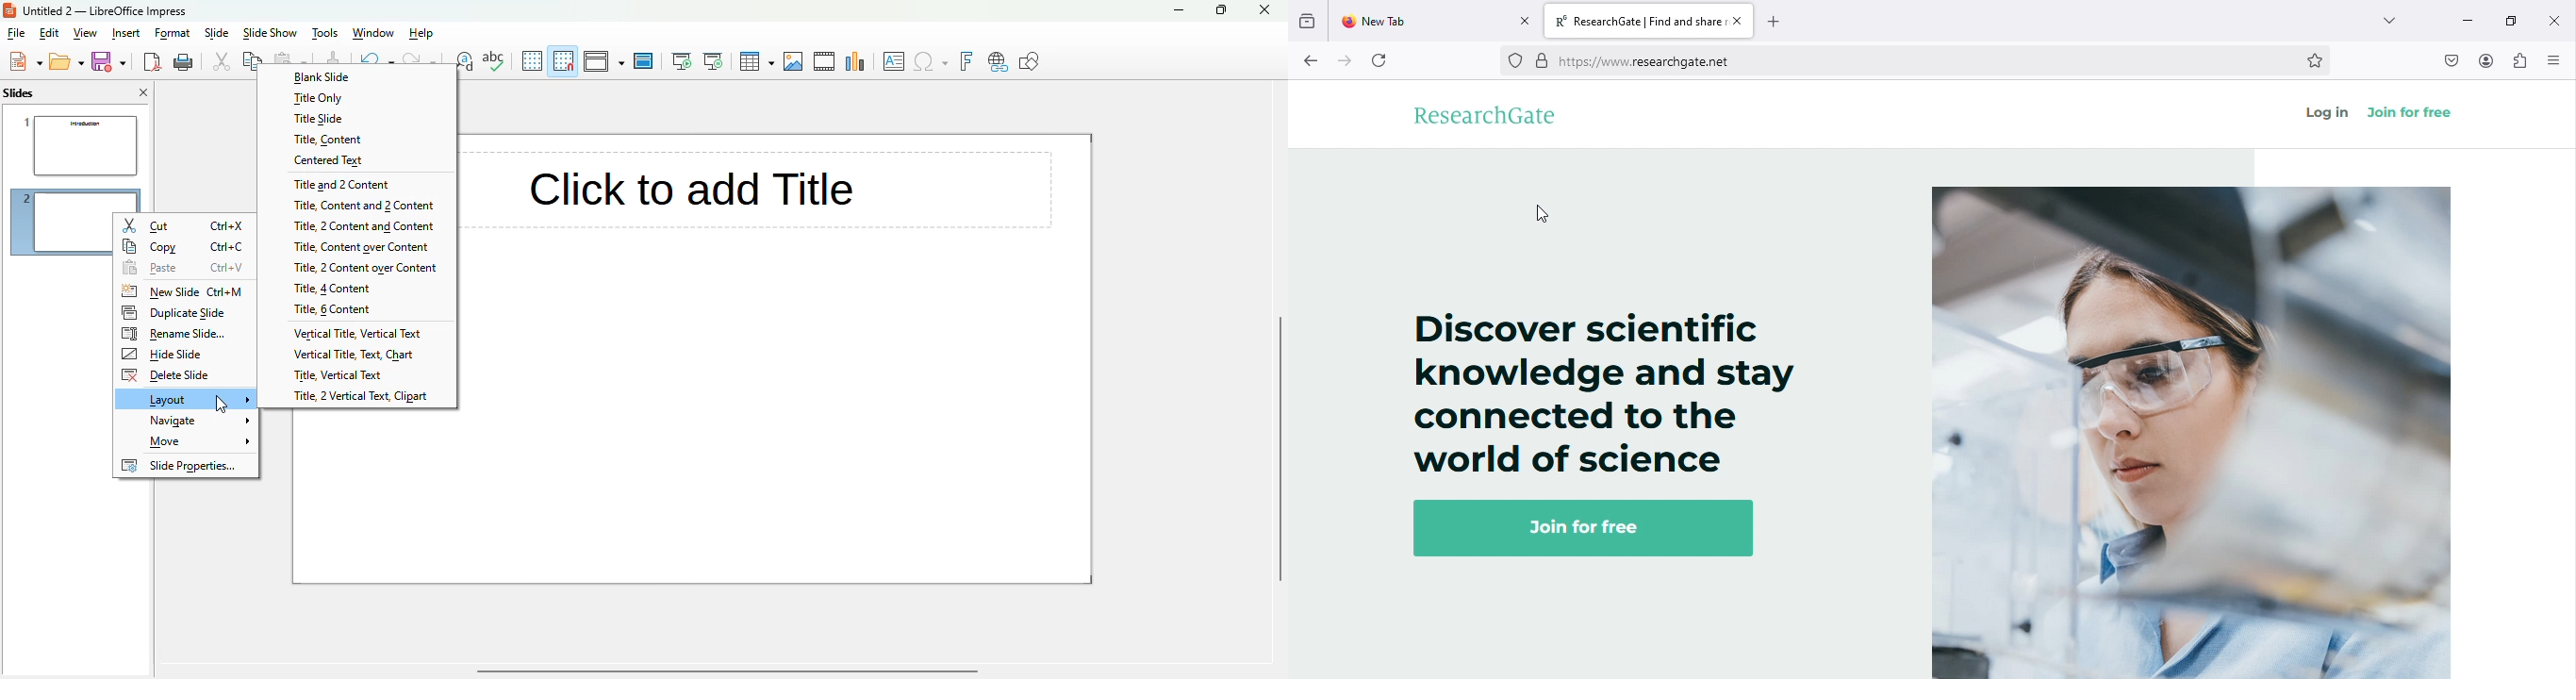 This screenshot has width=2576, height=700. Describe the element at coordinates (856, 61) in the screenshot. I see `insert chart` at that location.